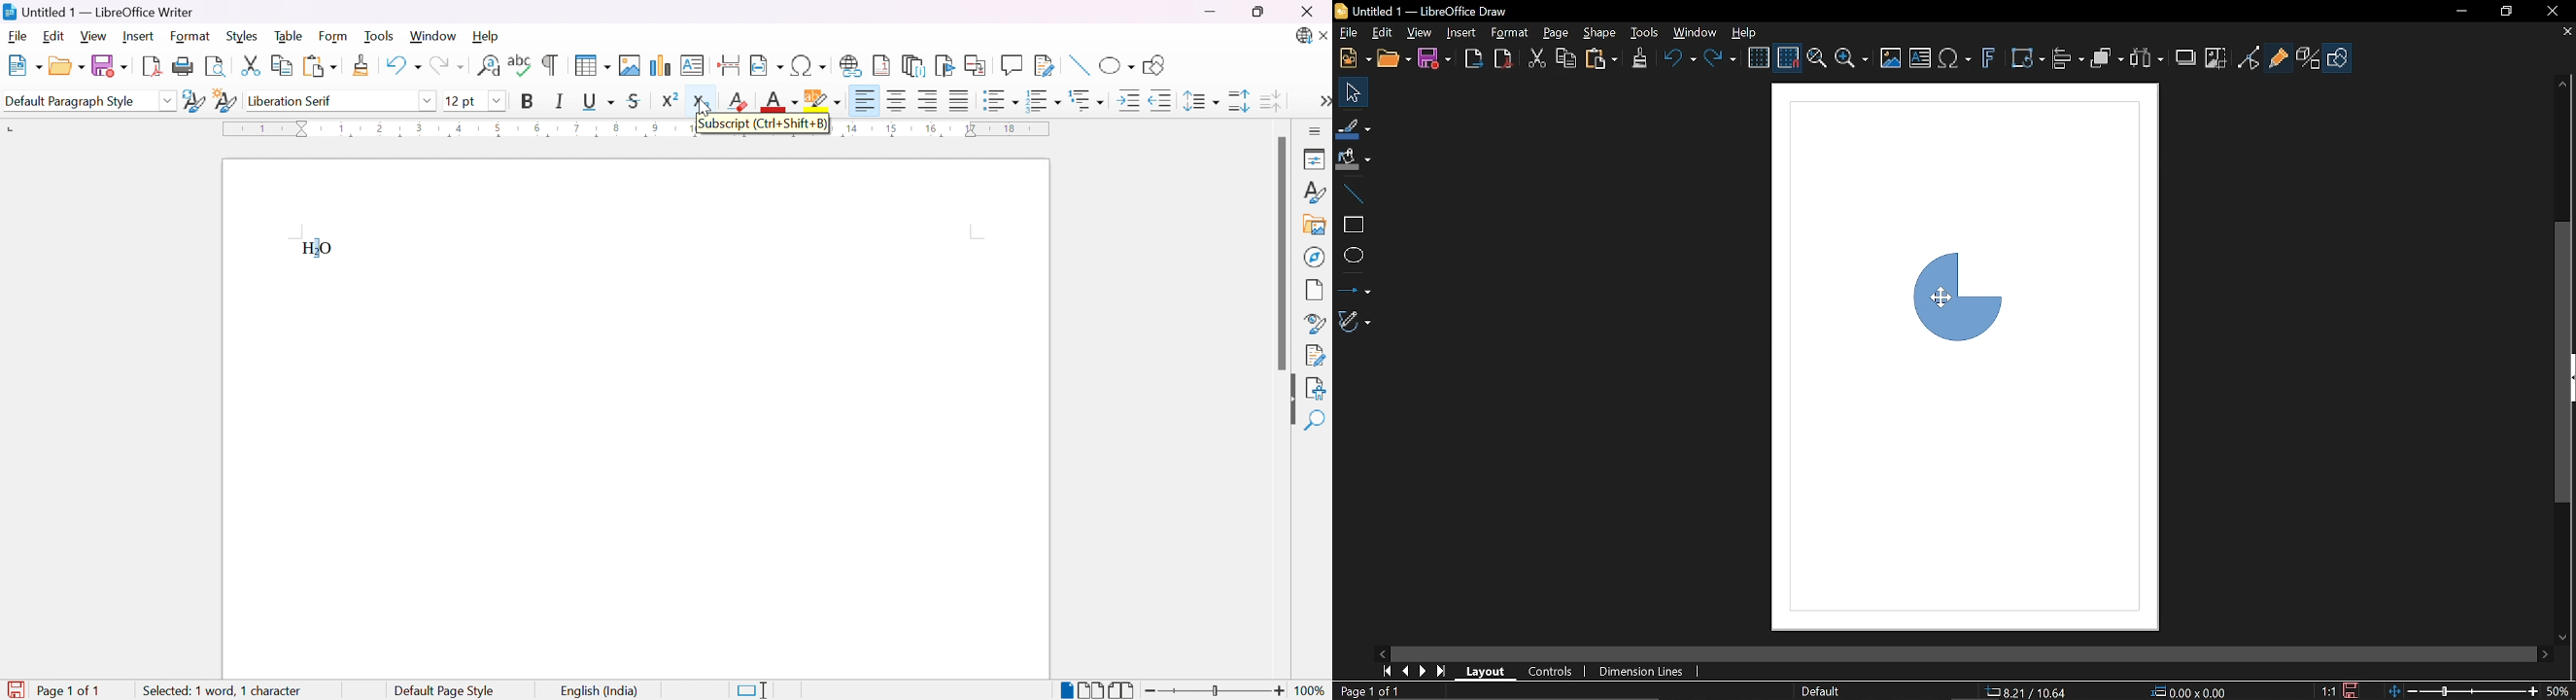 The width and height of the screenshot is (2576, 700). Describe the element at coordinates (1346, 33) in the screenshot. I see `File` at that location.